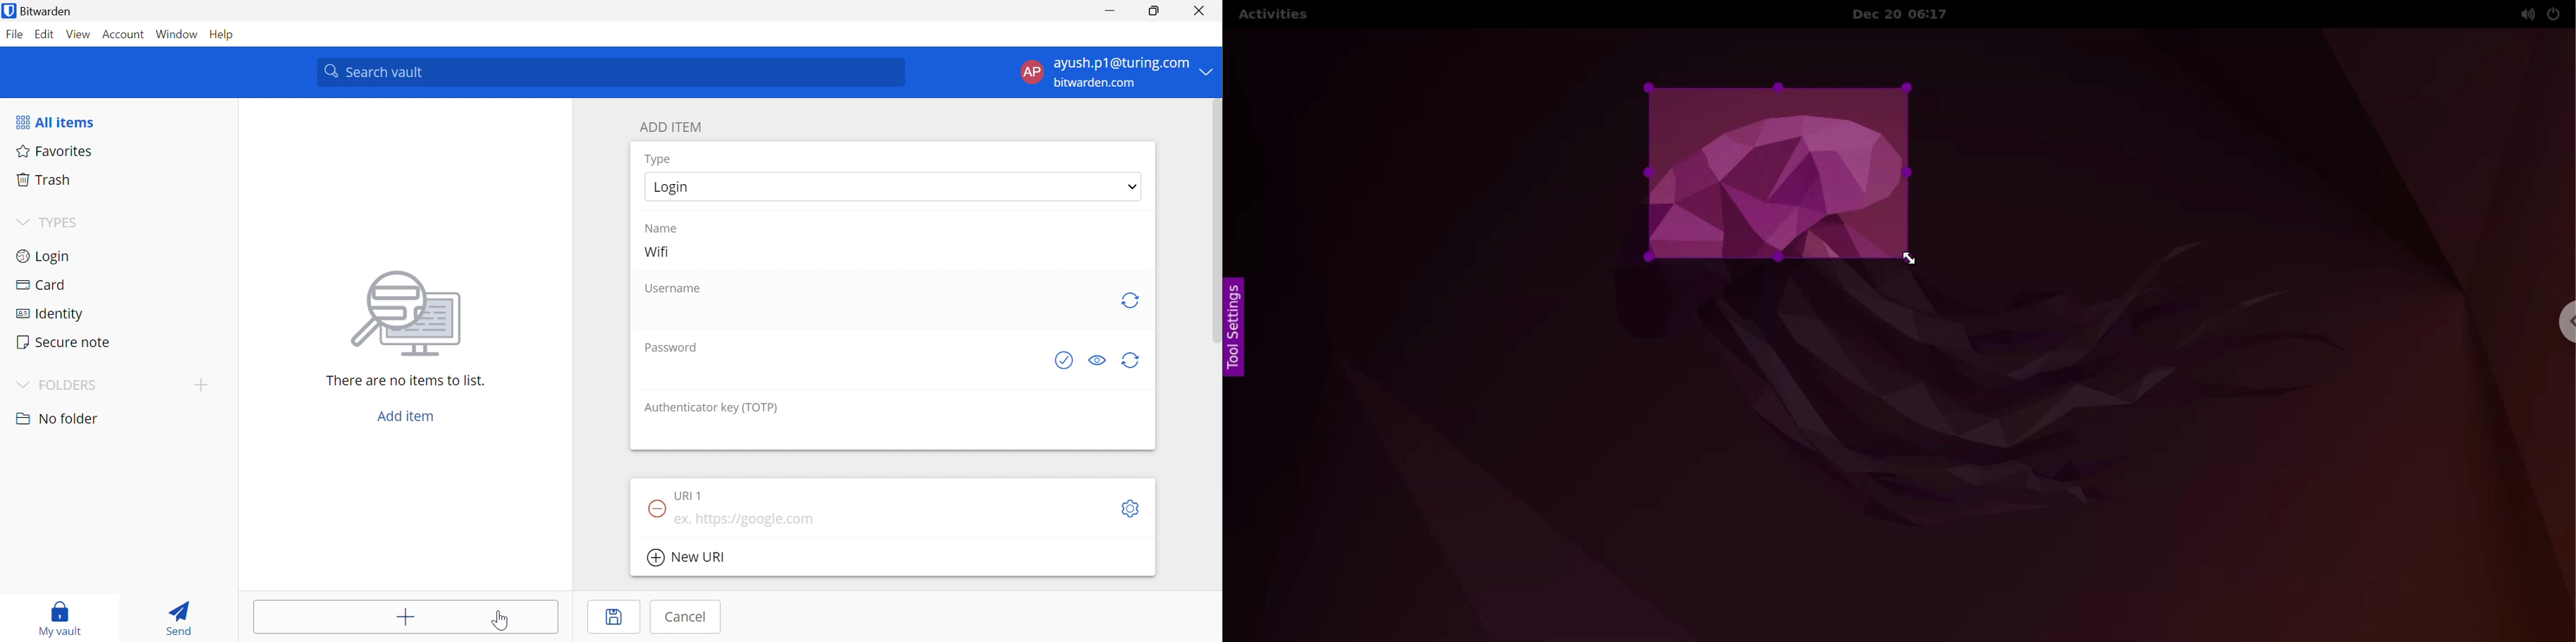 This screenshot has width=2576, height=644. Describe the element at coordinates (1132, 361) in the screenshot. I see `Regenerate password` at that location.